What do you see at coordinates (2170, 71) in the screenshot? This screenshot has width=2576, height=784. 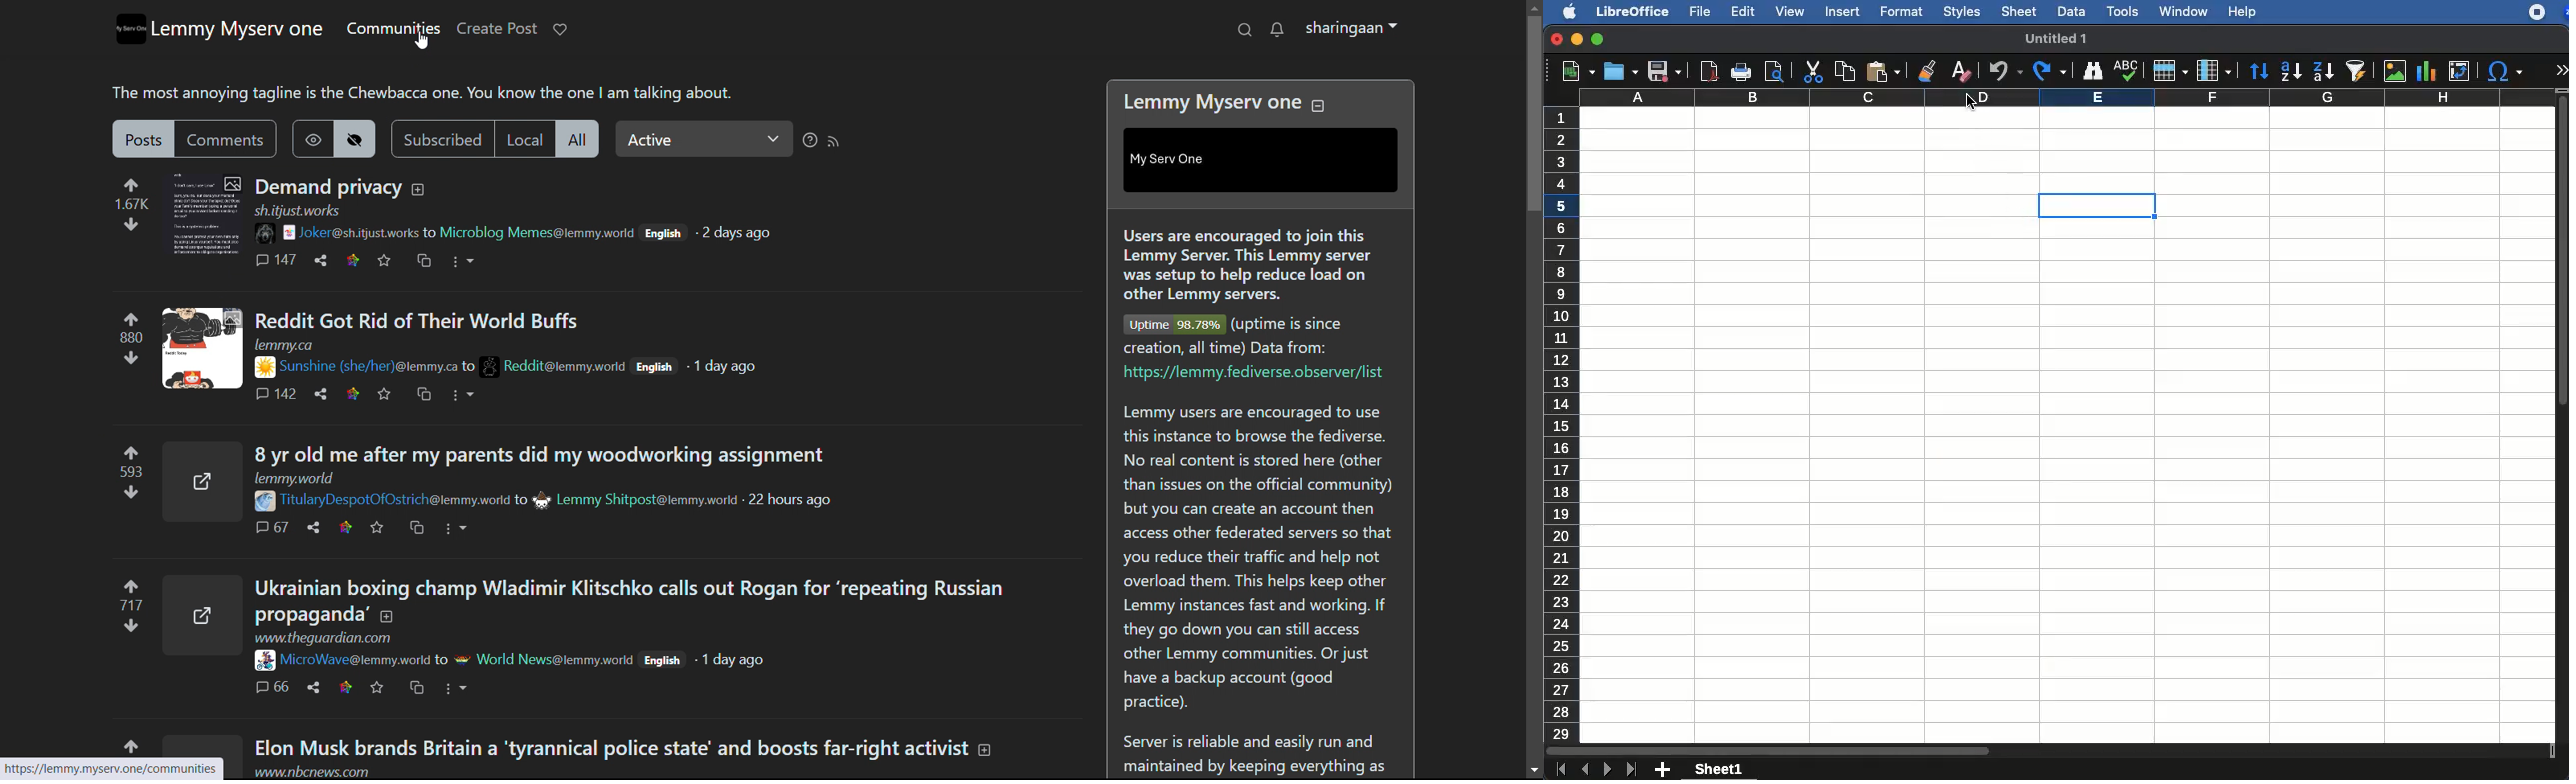 I see `row` at bounding box center [2170, 71].